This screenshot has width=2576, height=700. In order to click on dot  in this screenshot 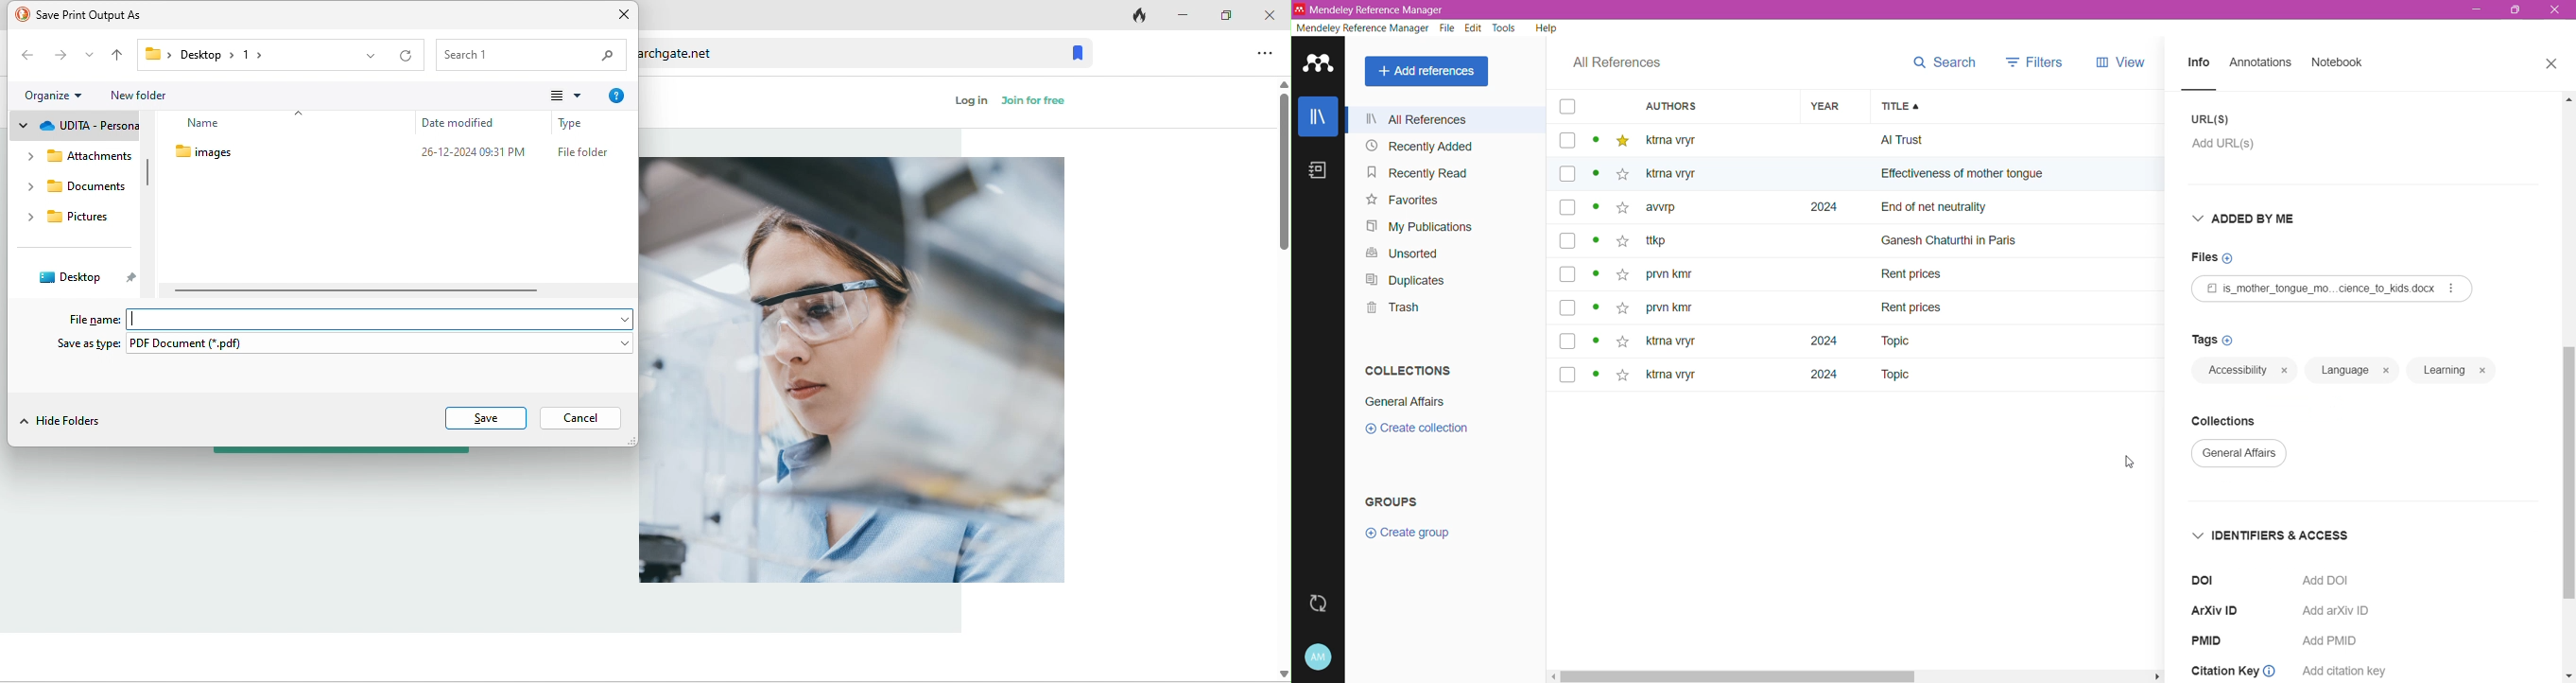, I will do `click(1597, 341)`.